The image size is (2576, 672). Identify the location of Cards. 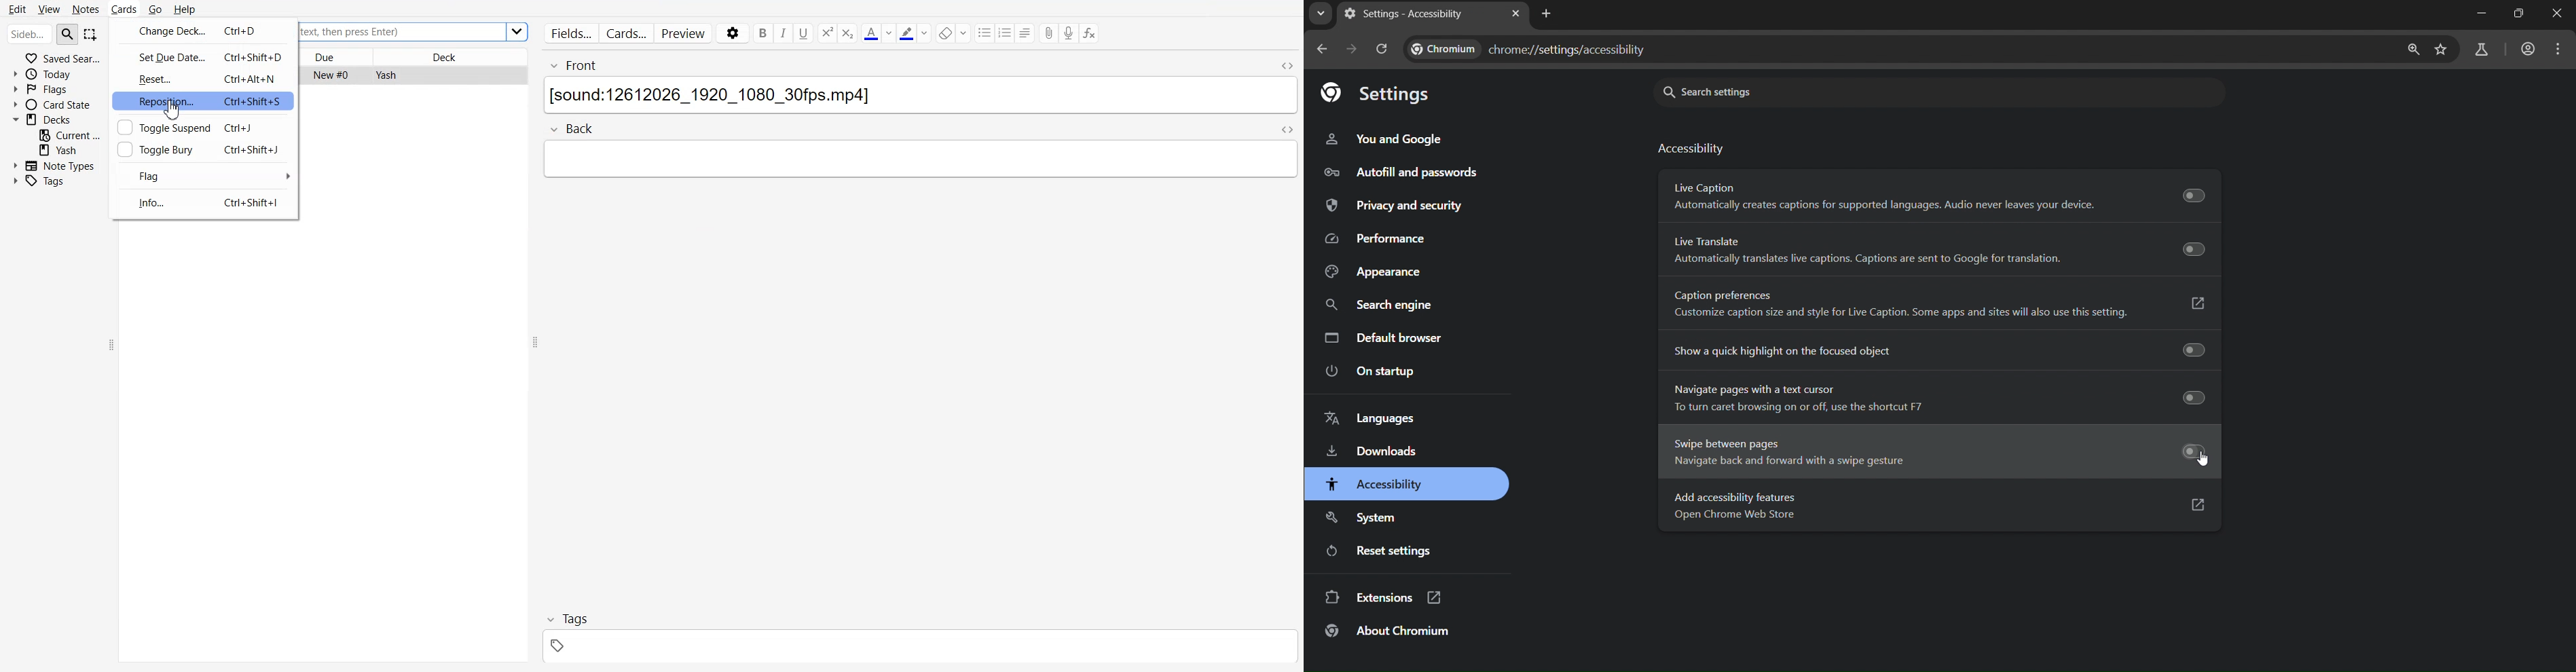
(124, 8).